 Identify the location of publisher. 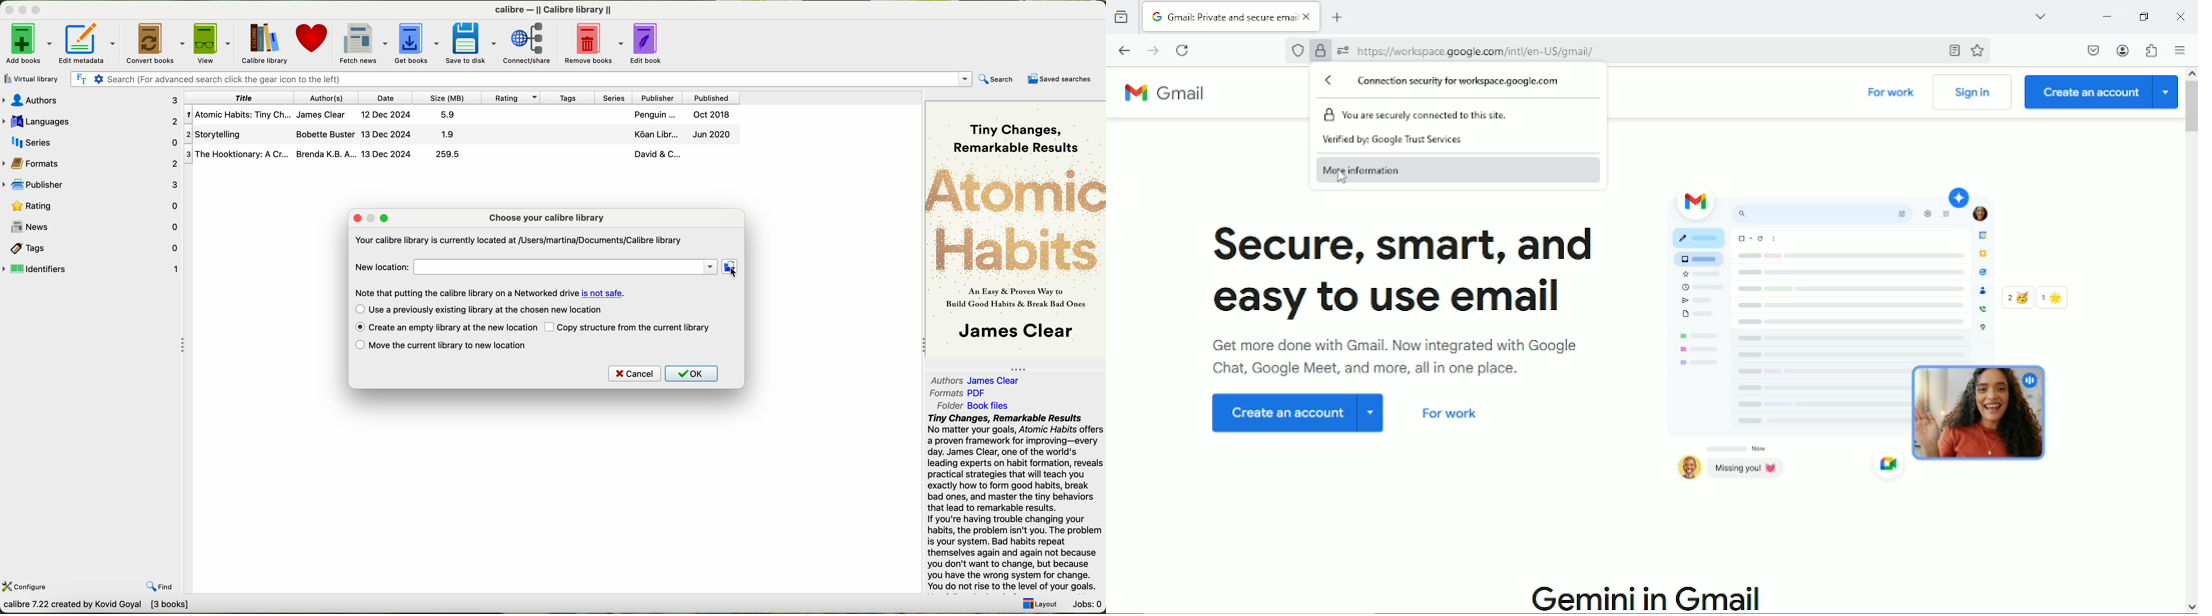
(656, 98).